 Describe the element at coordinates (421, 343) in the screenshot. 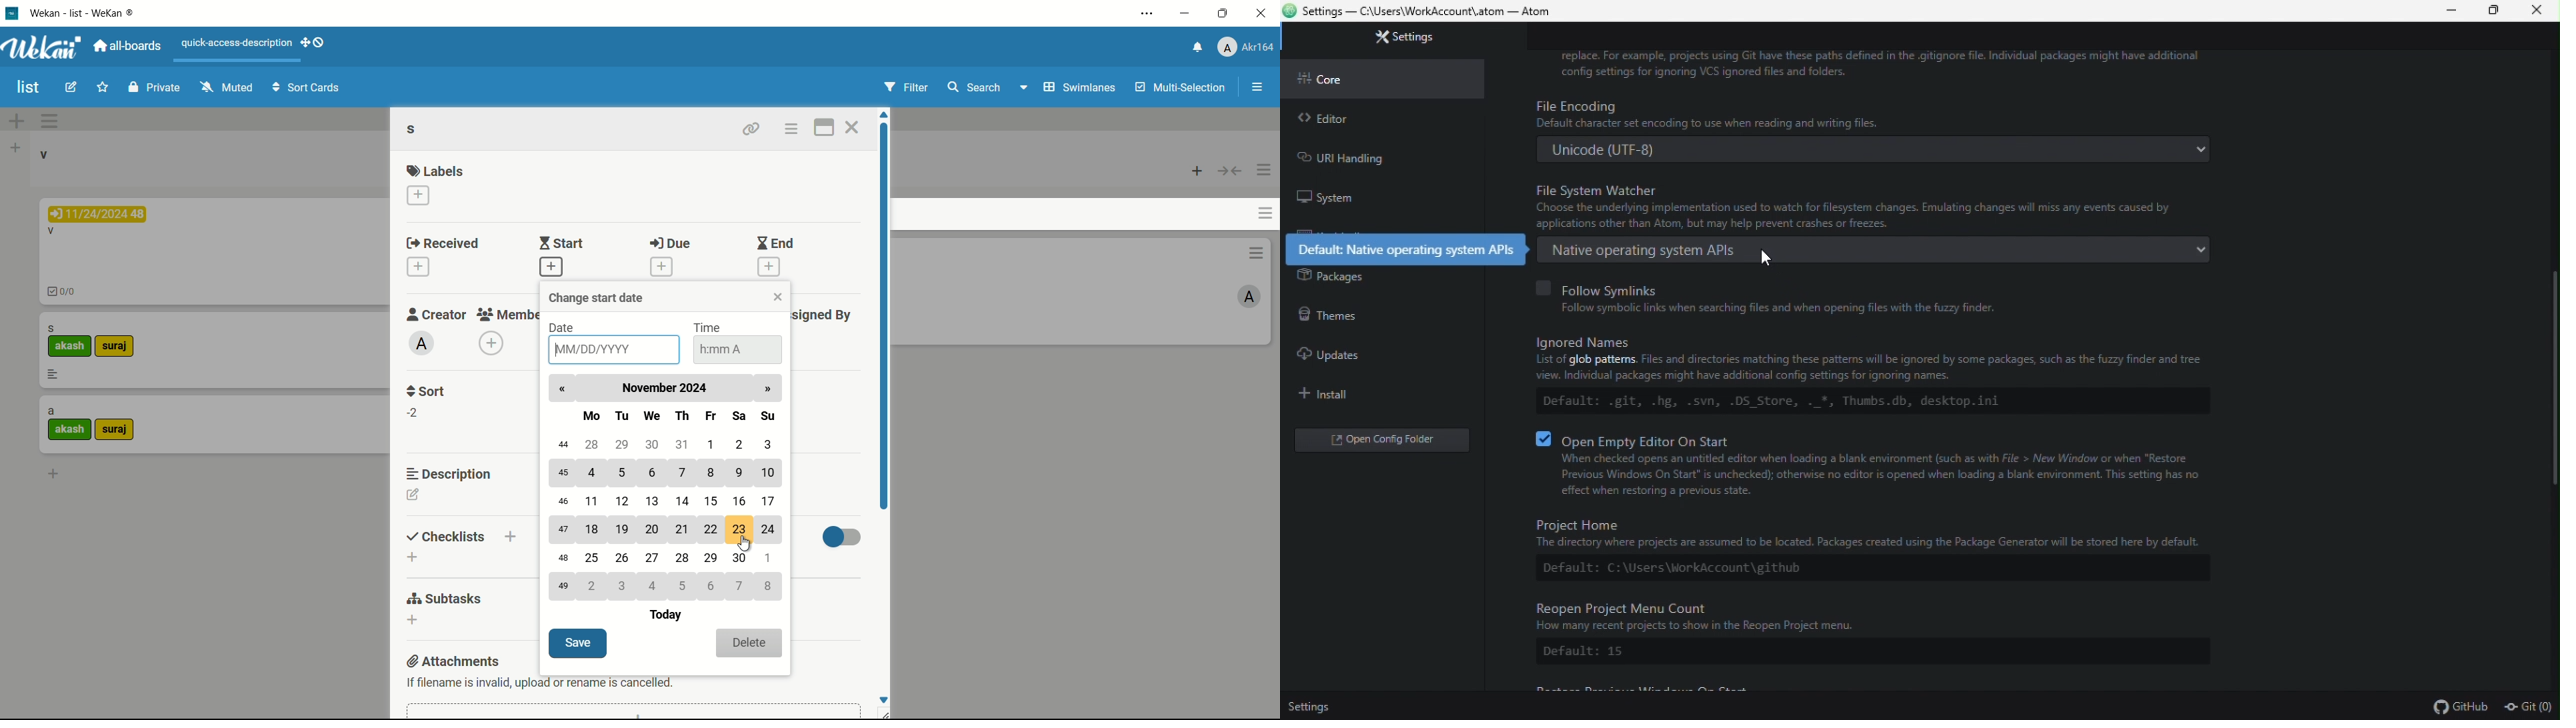

I see `admin` at that location.